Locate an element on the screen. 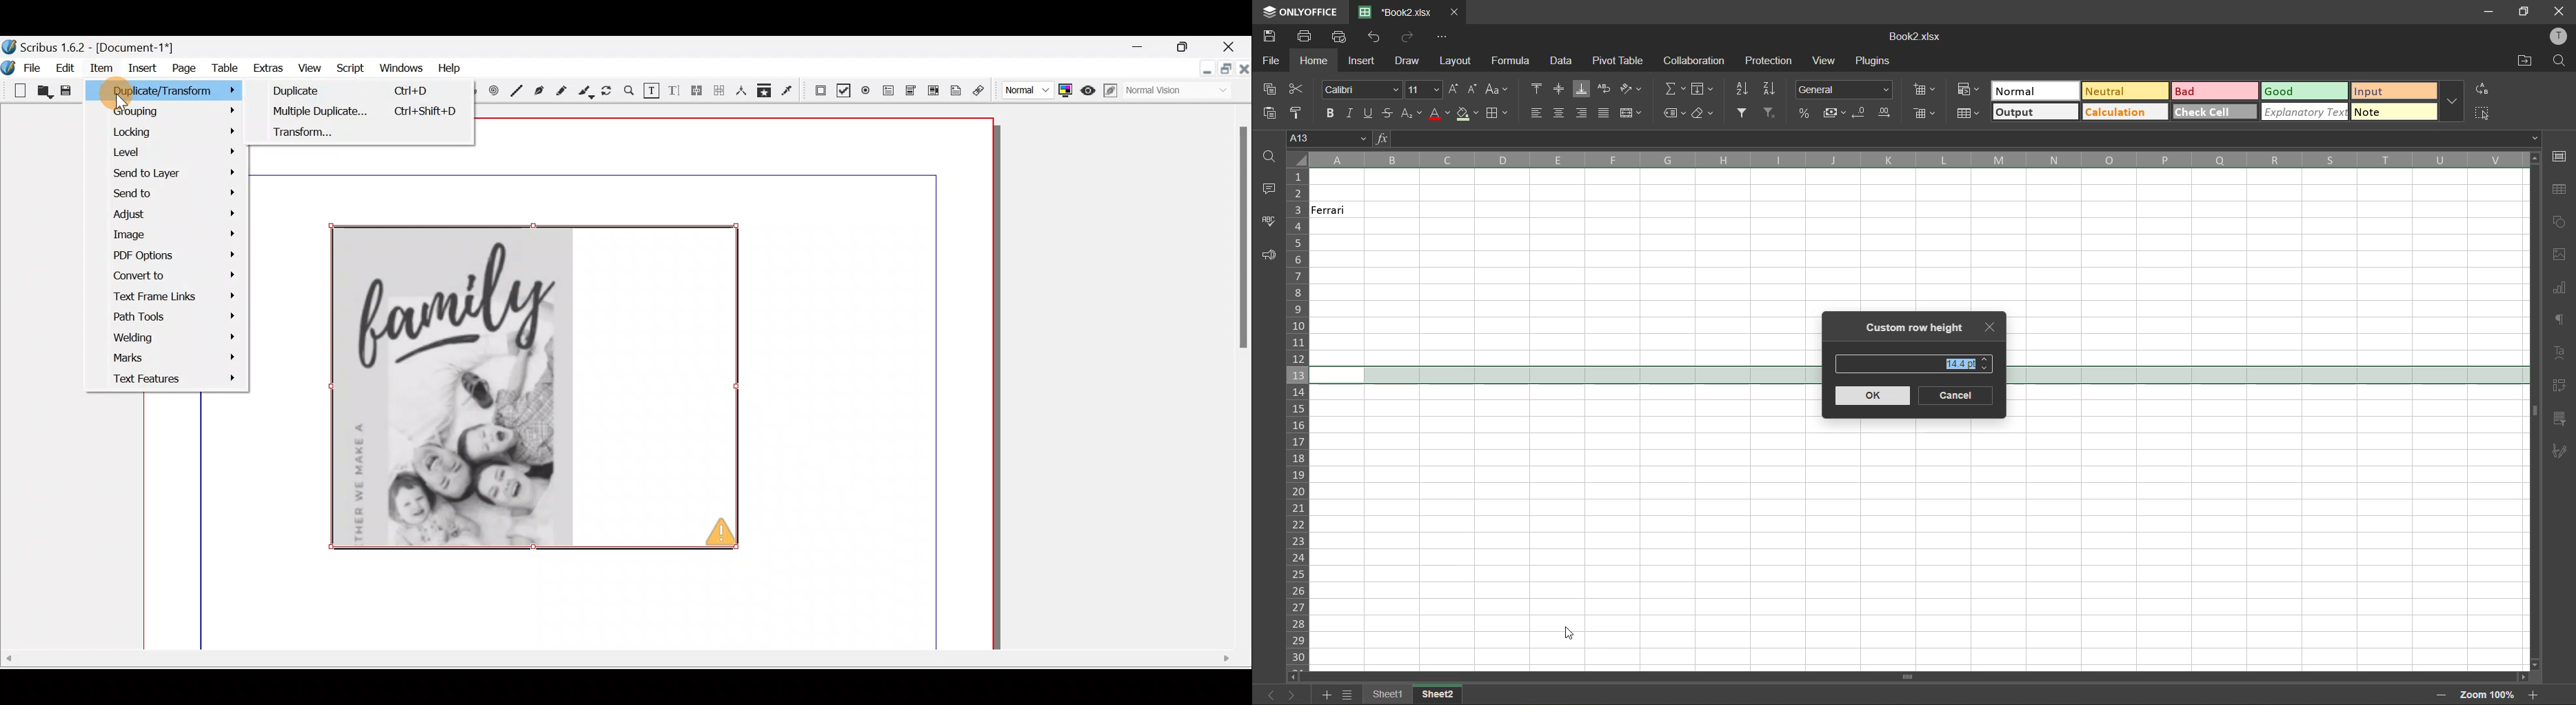  Edit text with story editor is located at coordinates (675, 92).